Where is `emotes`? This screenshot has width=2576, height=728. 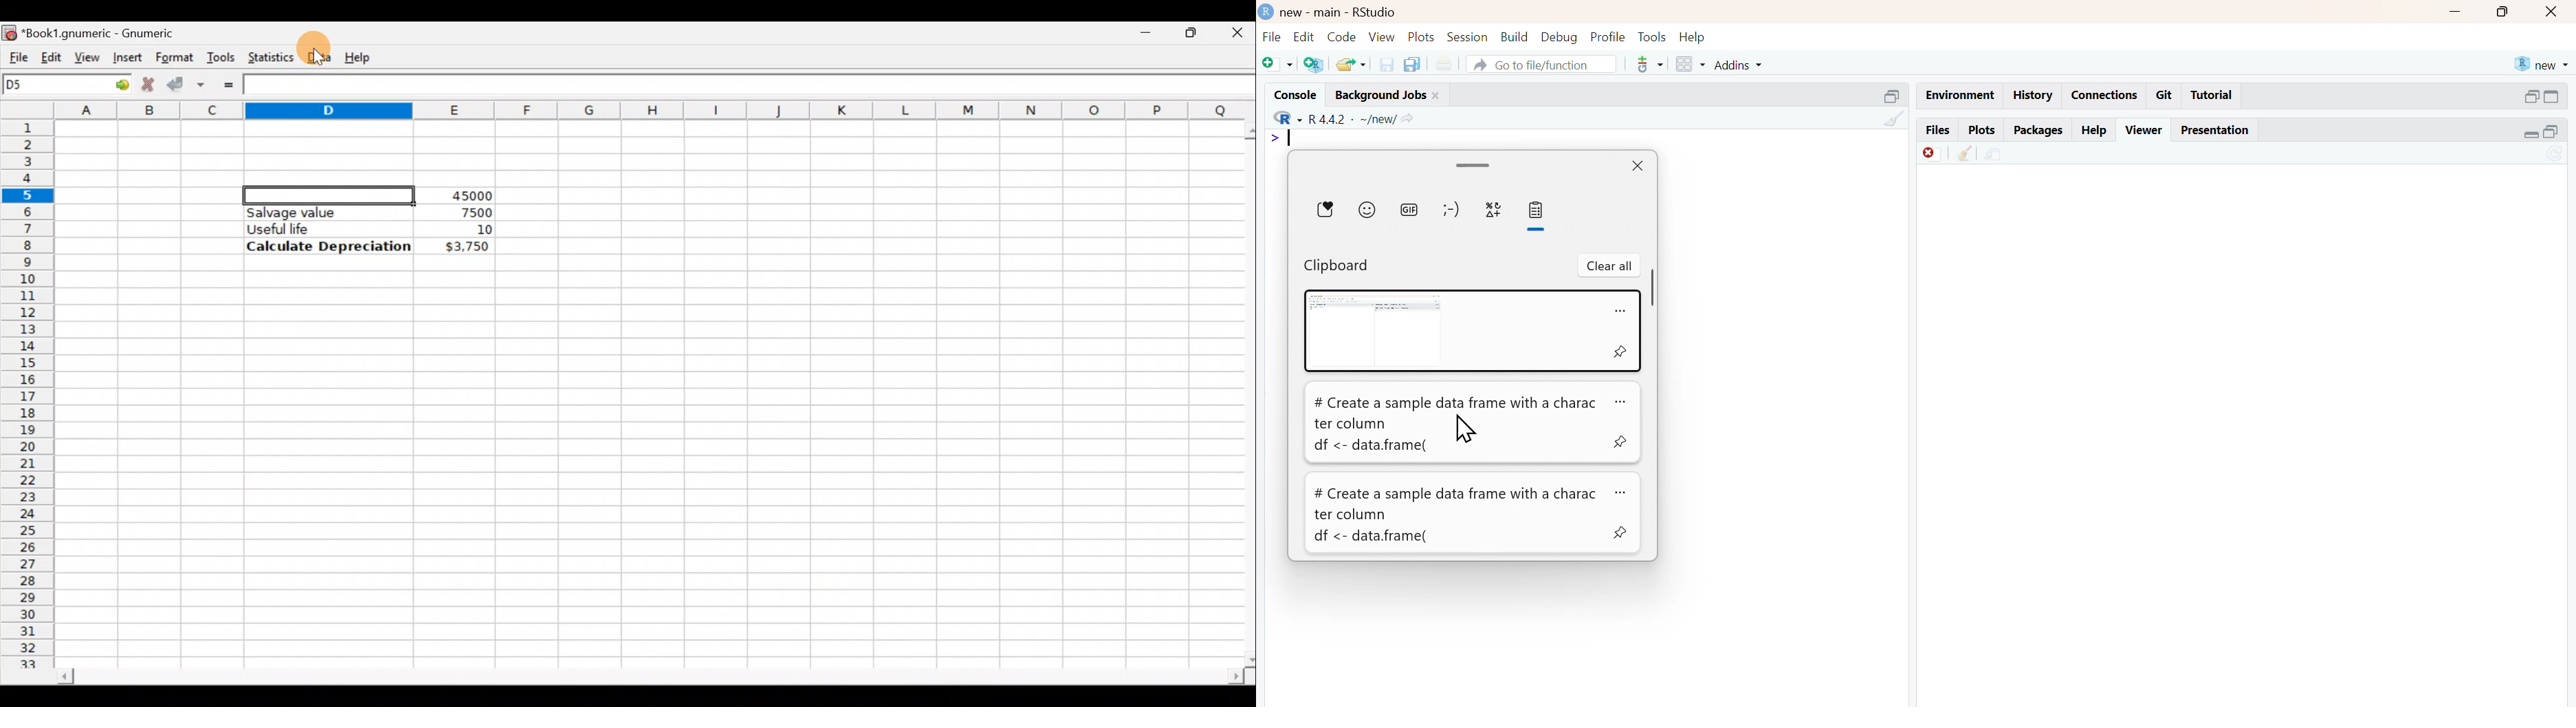 emotes is located at coordinates (1452, 210).